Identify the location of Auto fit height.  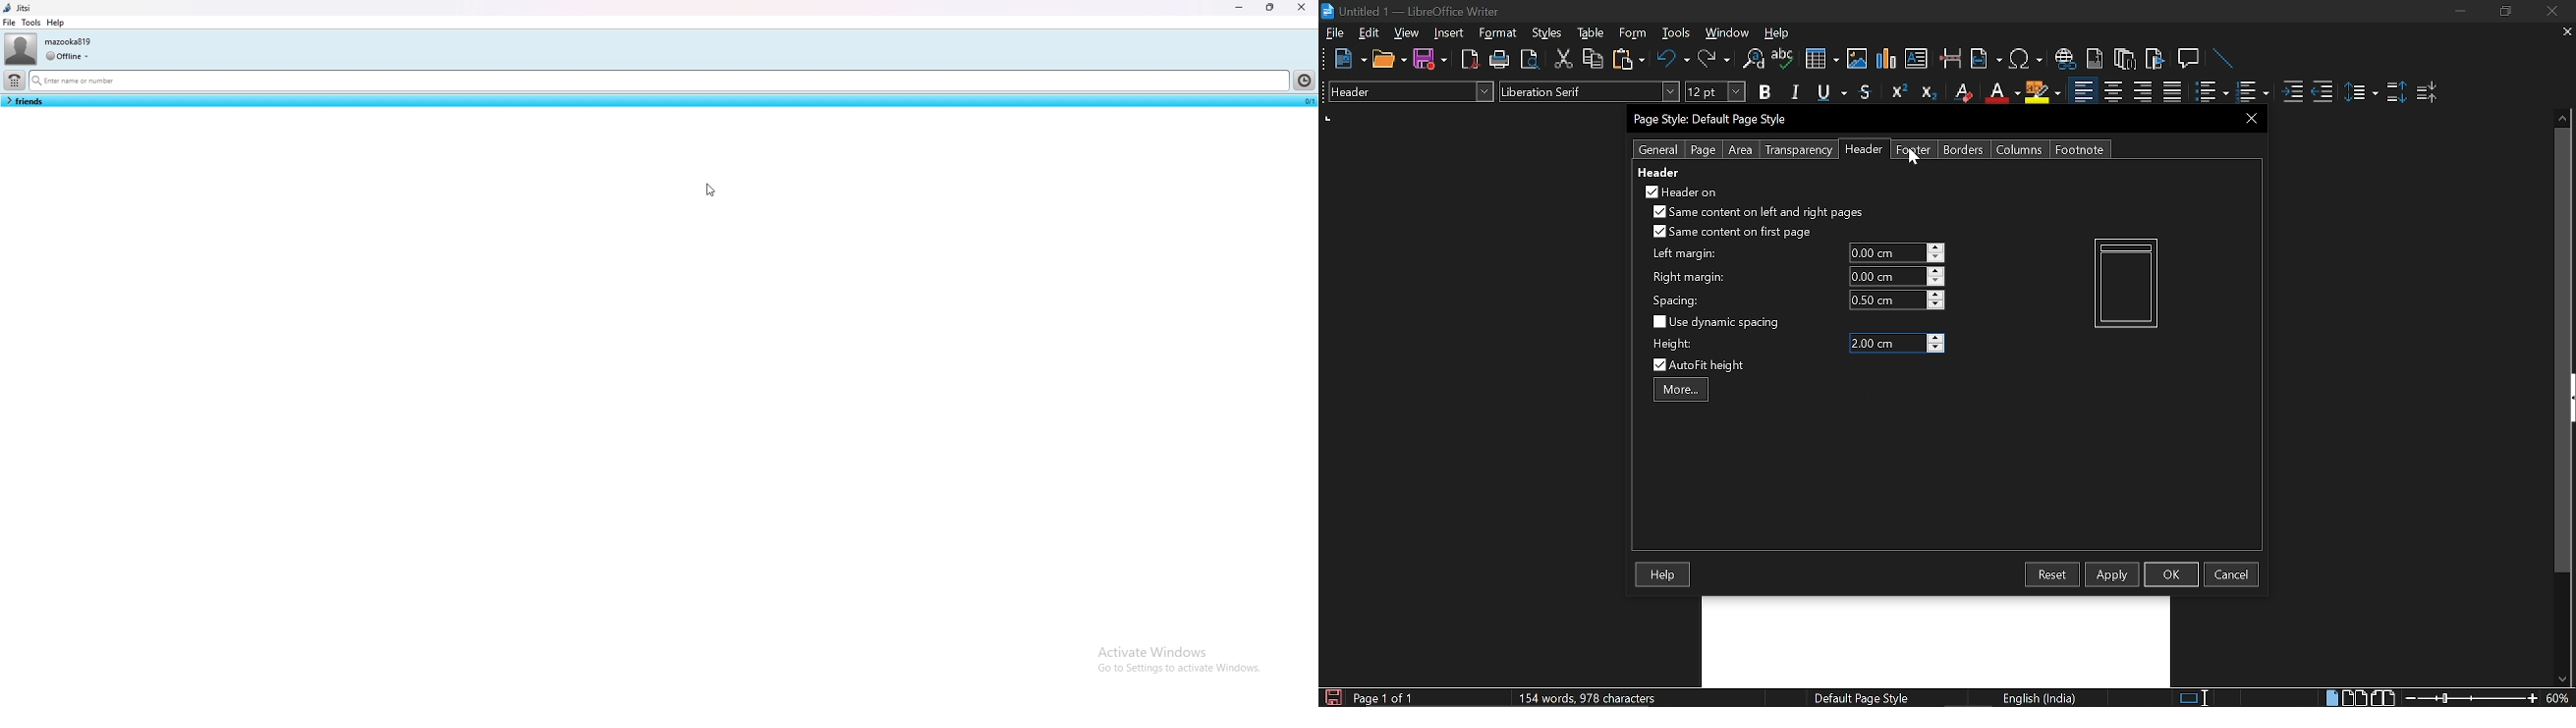
(1711, 365).